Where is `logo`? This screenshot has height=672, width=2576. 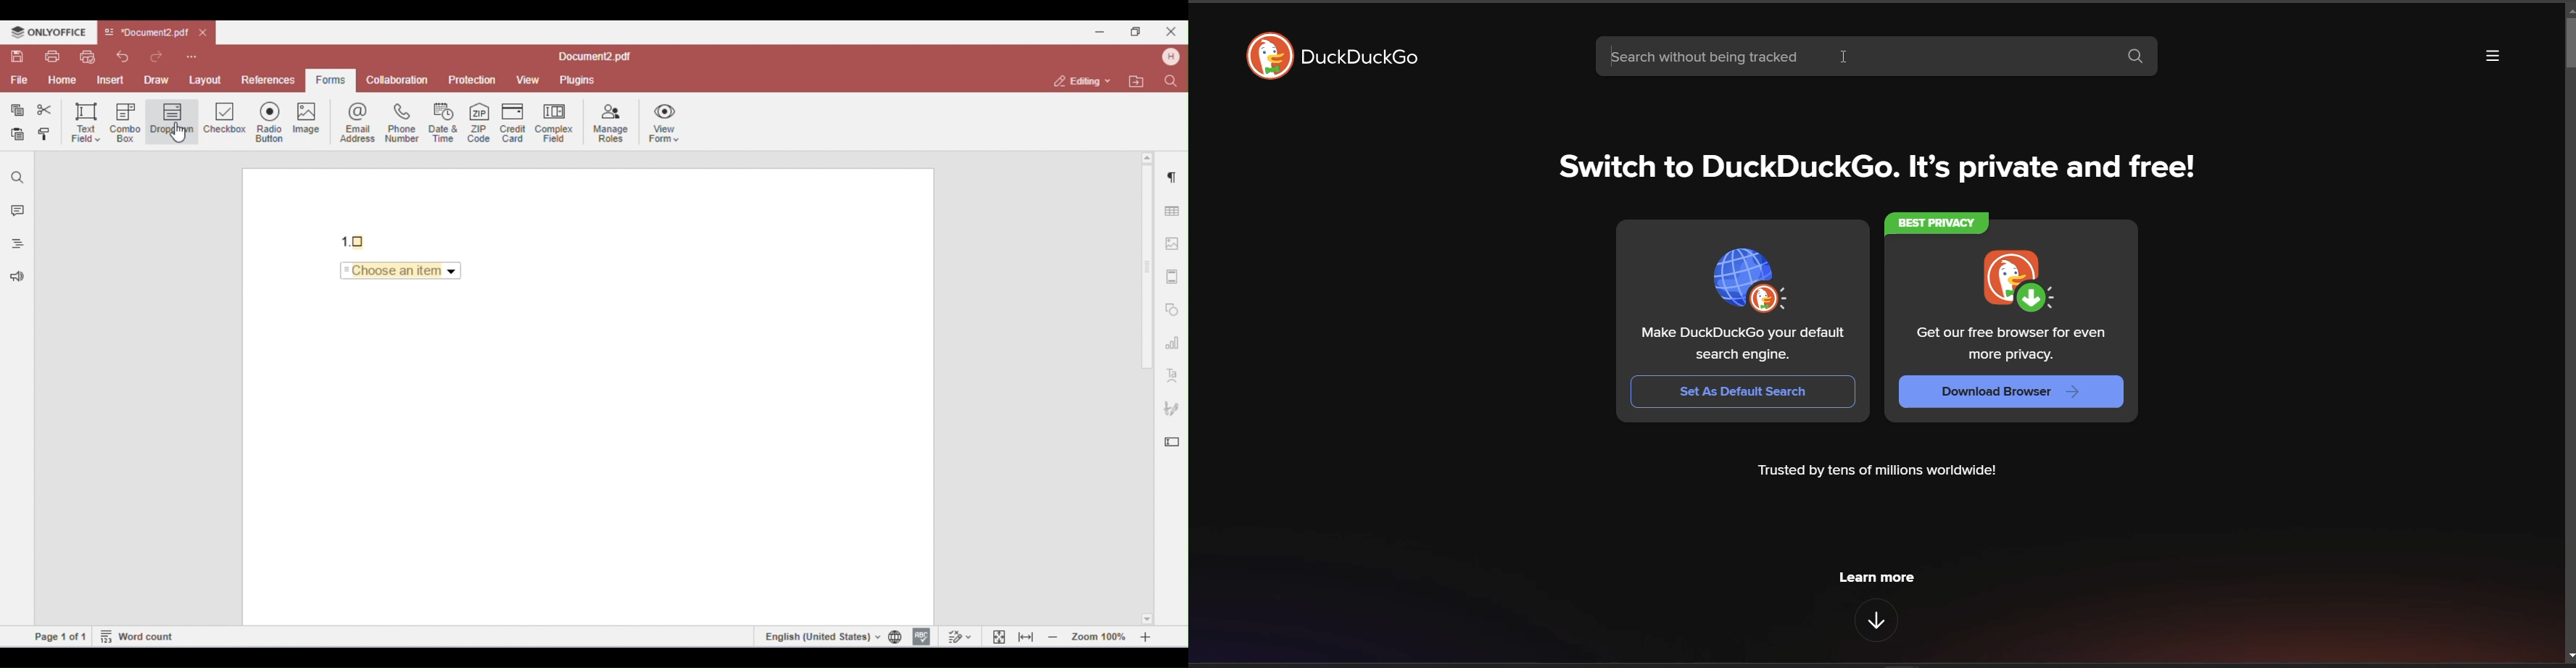 logo is located at coordinates (1749, 277).